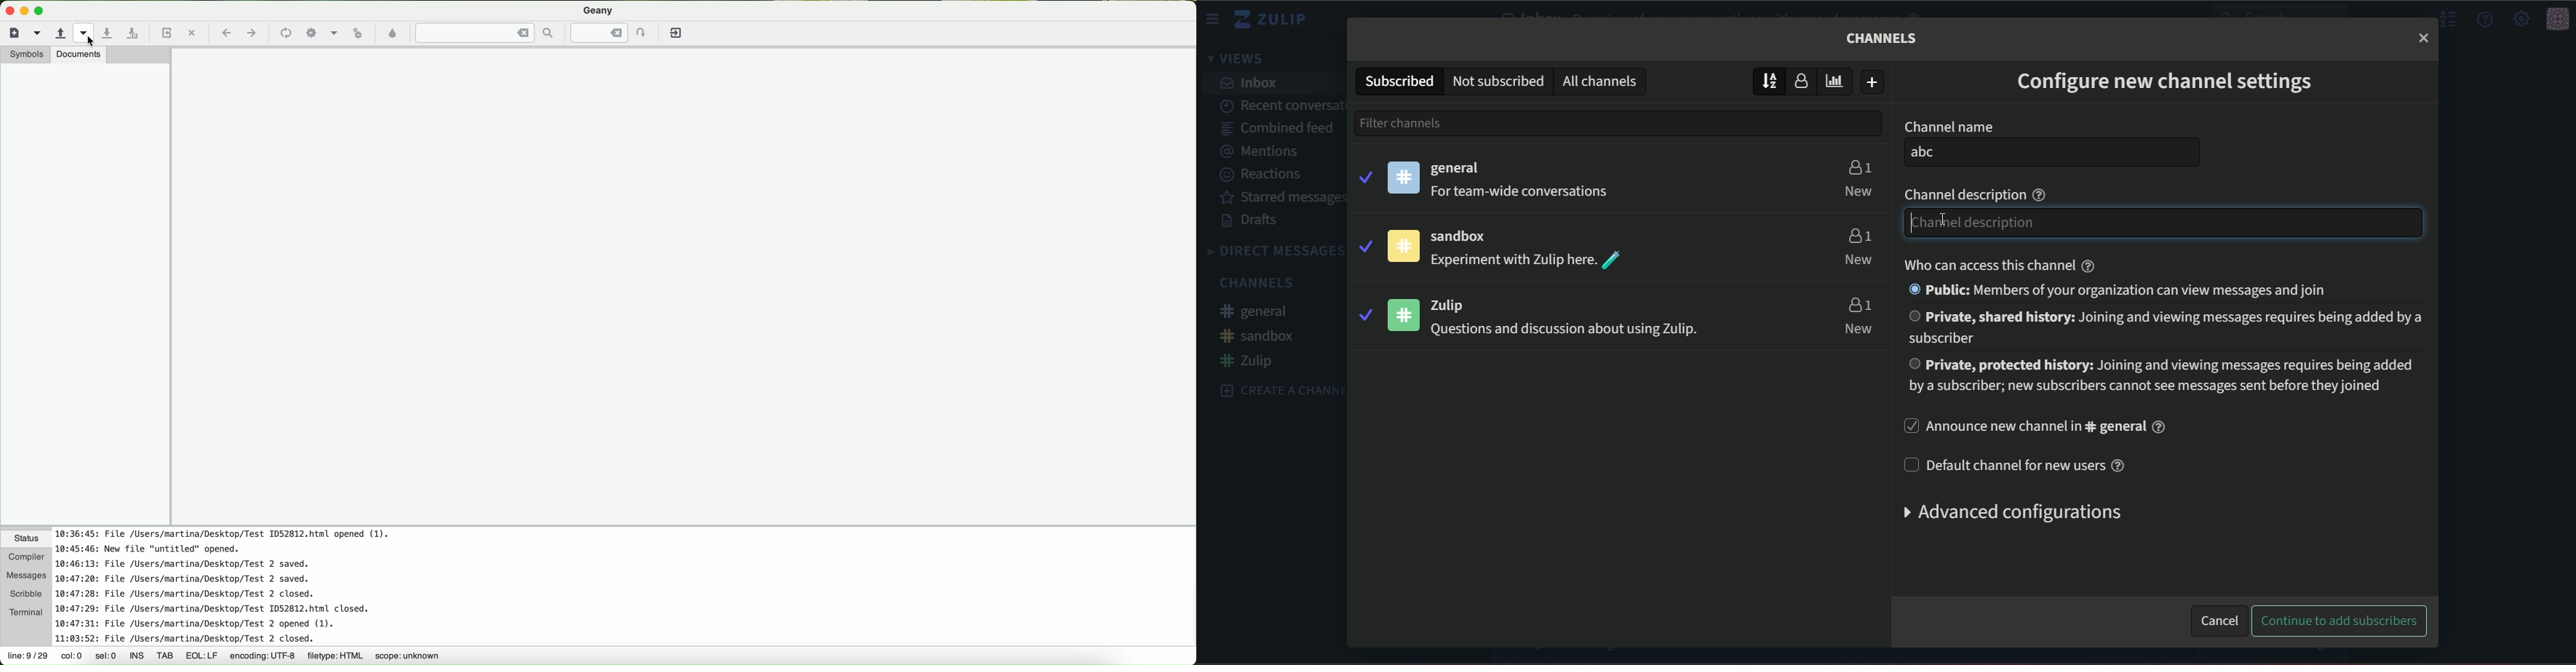  Describe the element at coordinates (1497, 80) in the screenshot. I see `Not subscribed` at that location.